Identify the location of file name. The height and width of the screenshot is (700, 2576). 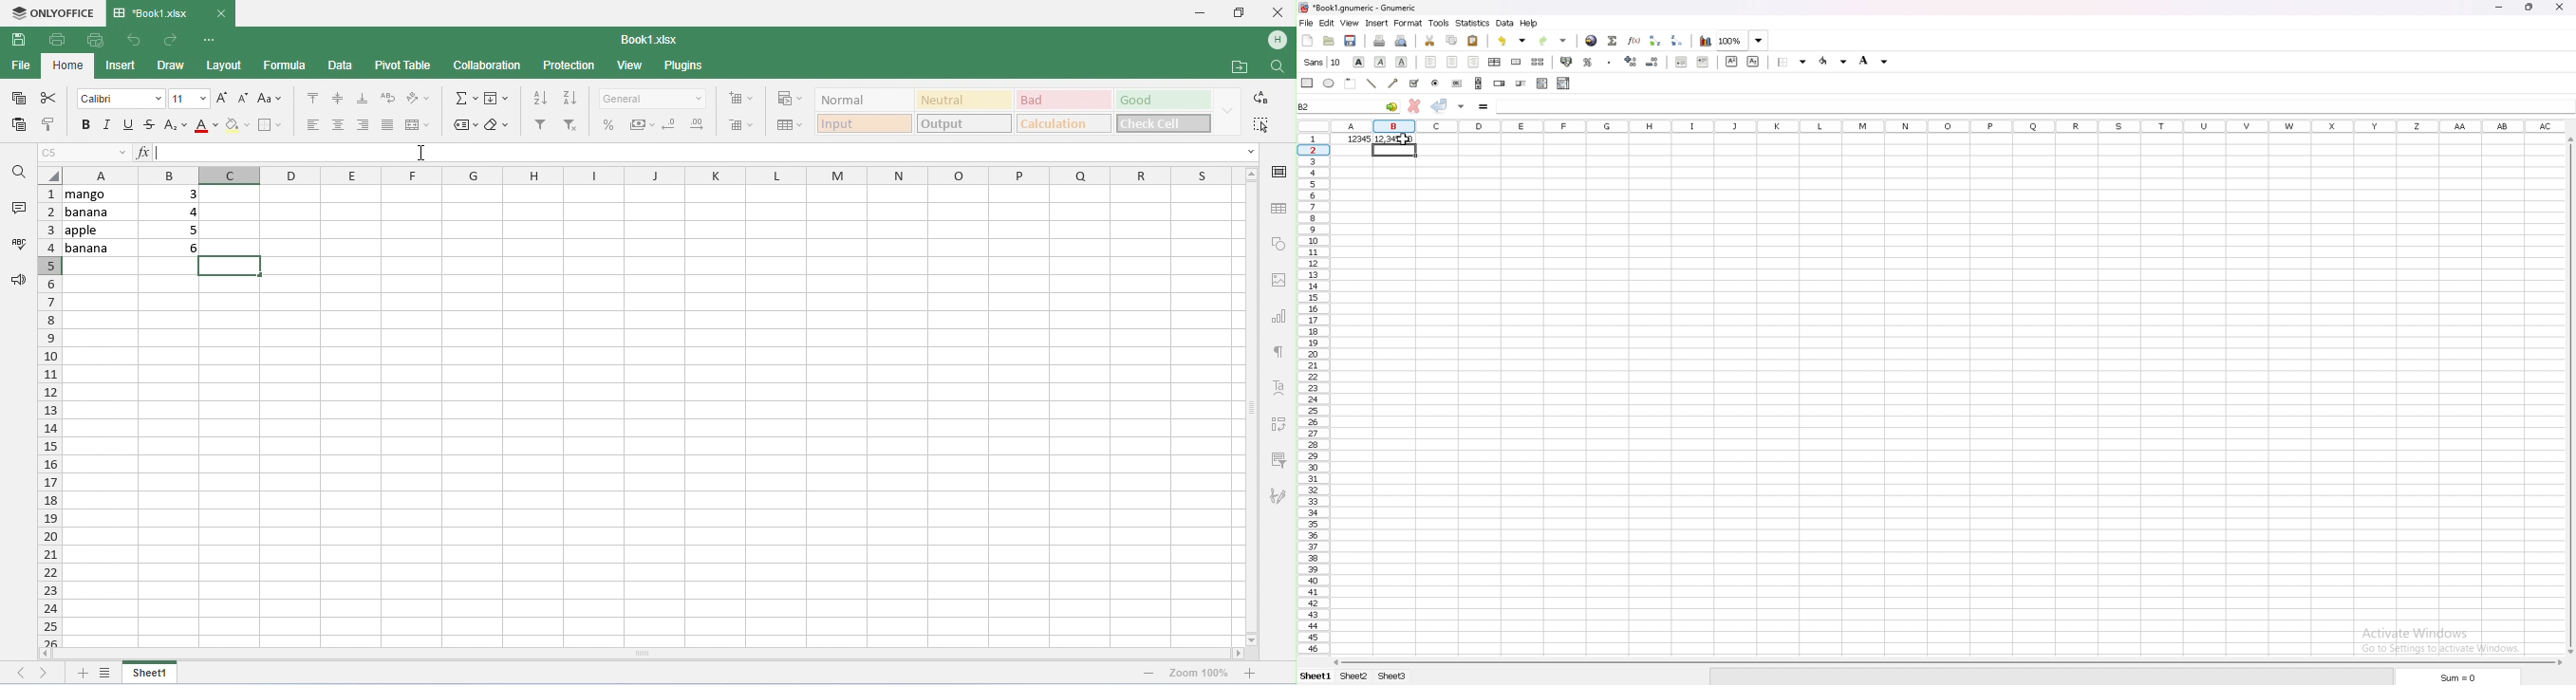
(1358, 9).